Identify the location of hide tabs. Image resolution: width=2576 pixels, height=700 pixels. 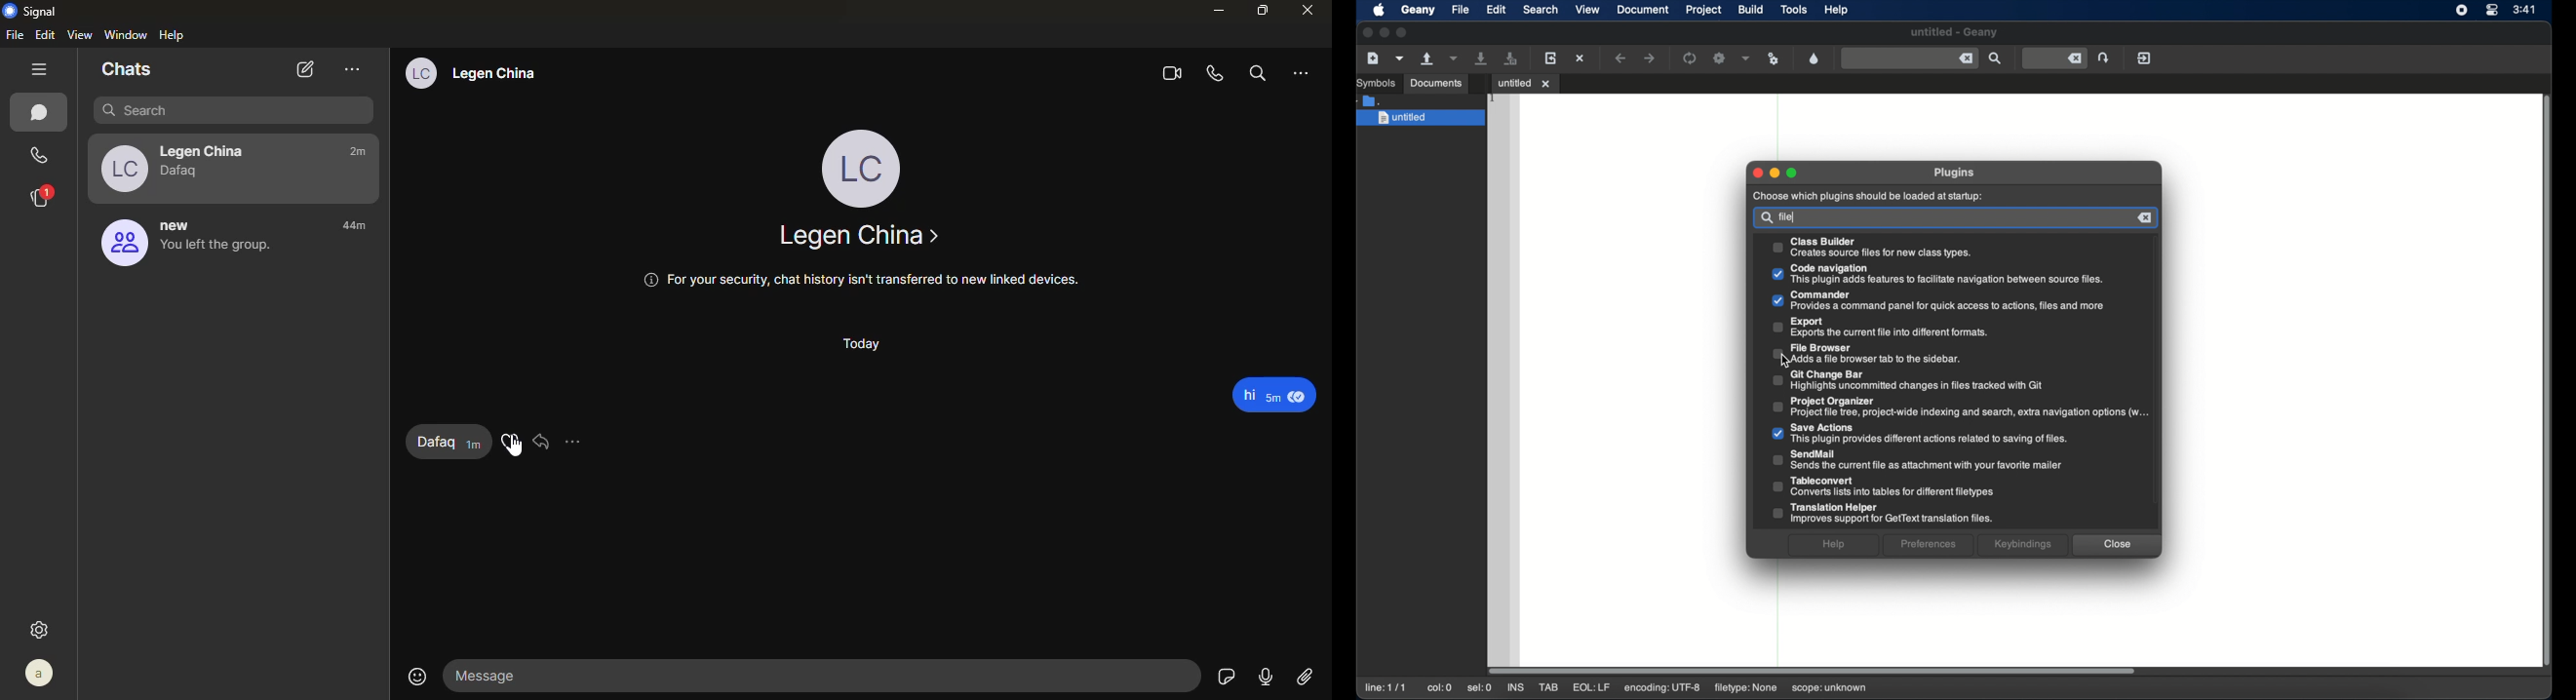
(41, 70).